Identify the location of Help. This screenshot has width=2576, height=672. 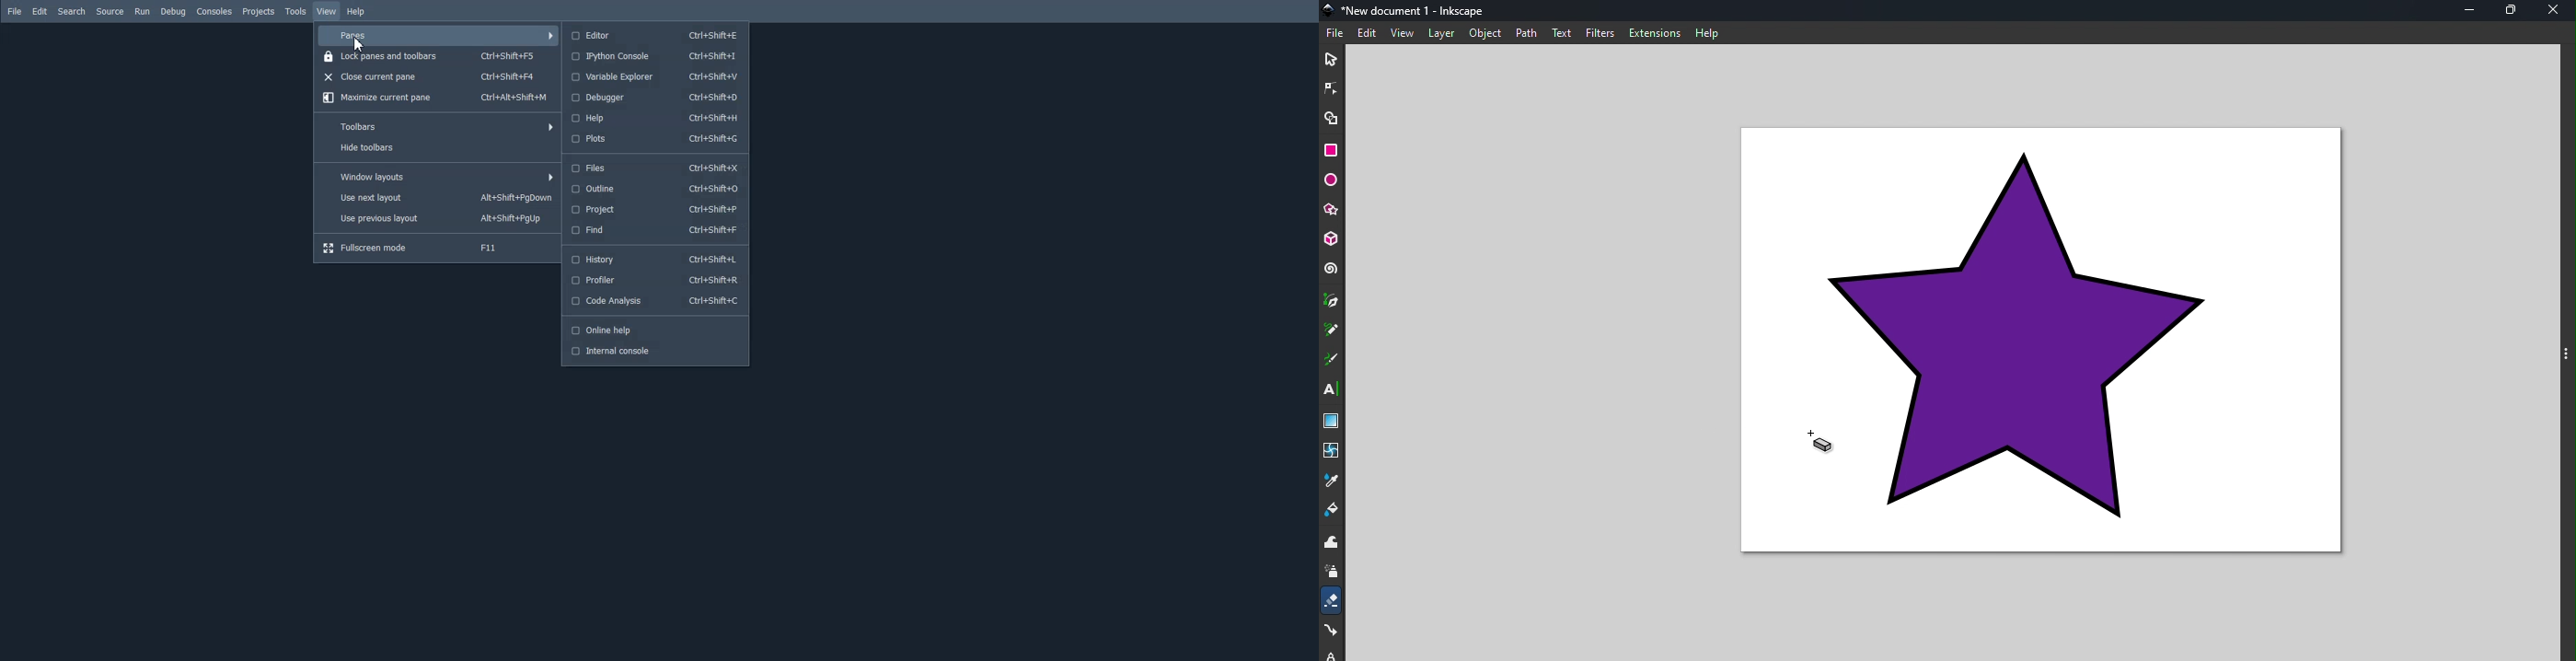
(357, 12).